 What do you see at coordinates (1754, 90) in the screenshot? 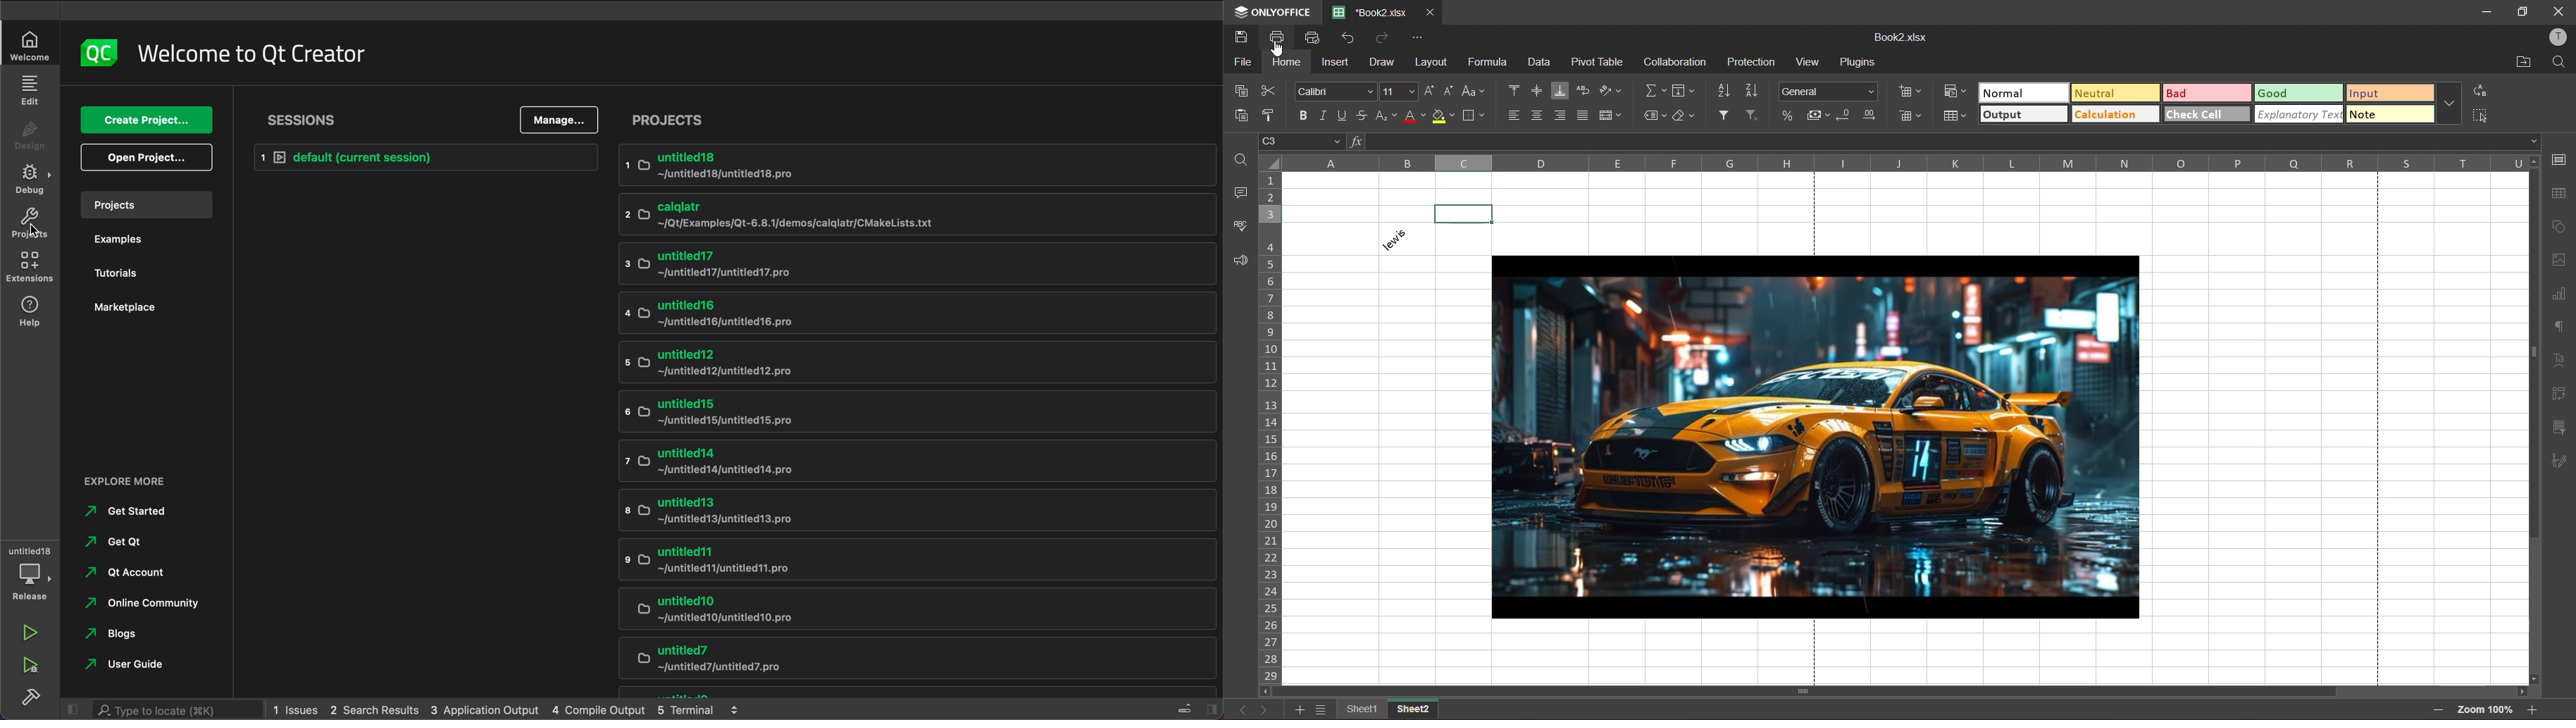
I see `sort ascending` at bounding box center [1754, 90].